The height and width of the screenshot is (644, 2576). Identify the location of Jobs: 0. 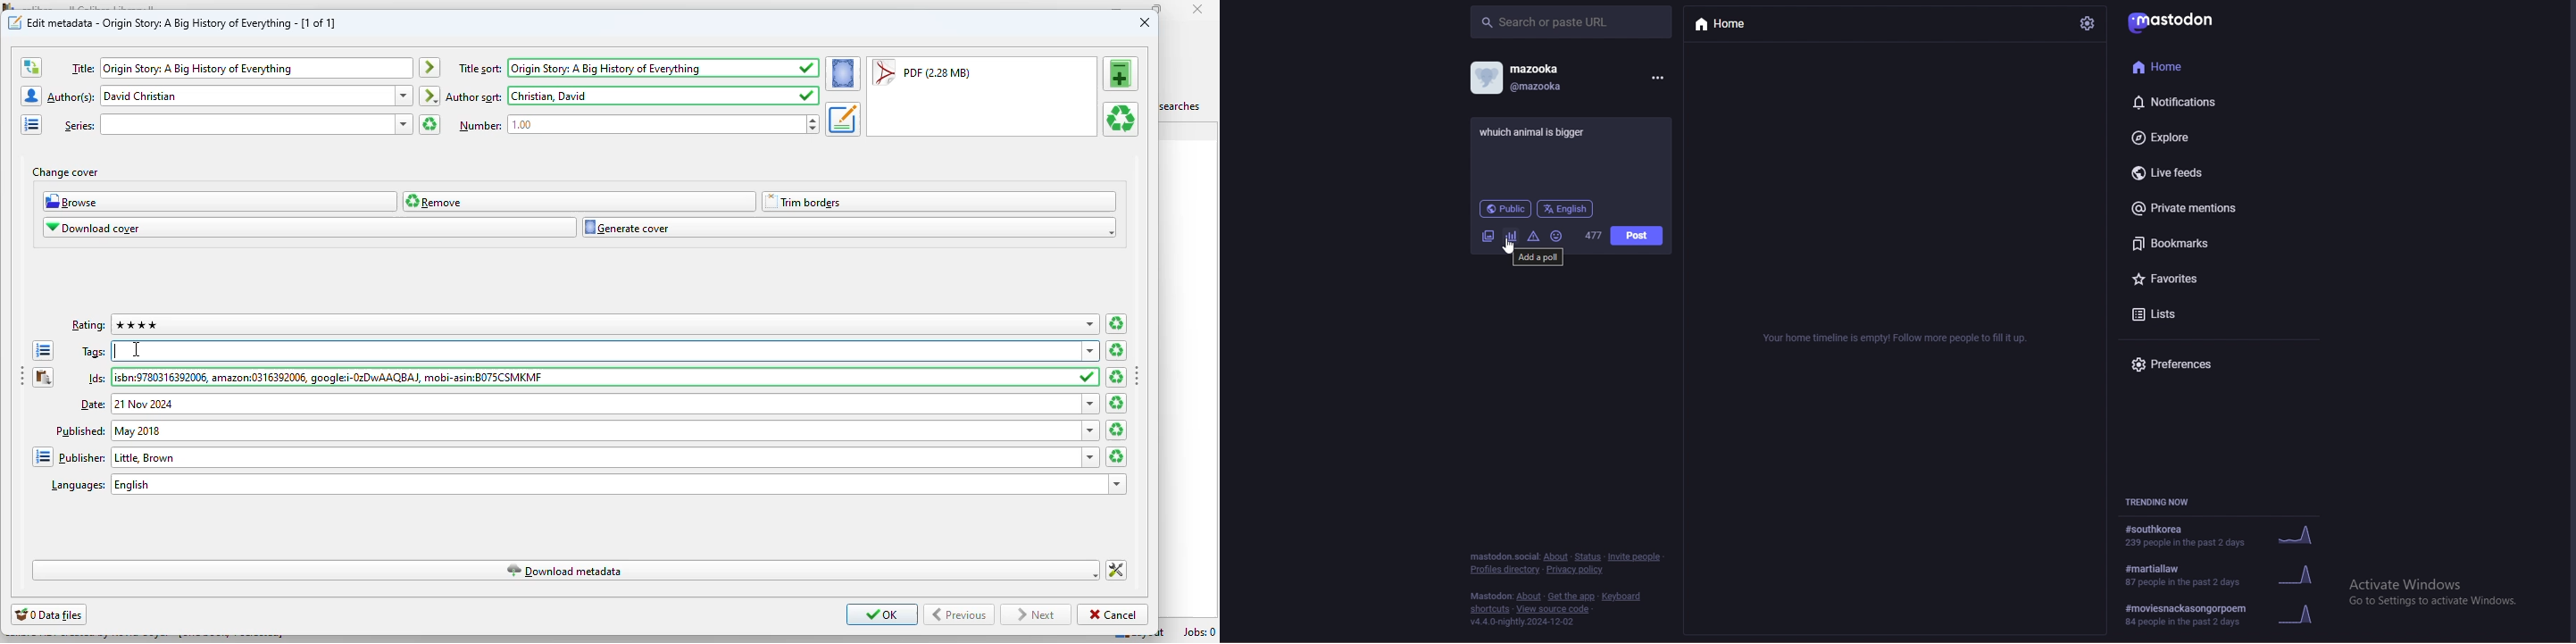
(1199, 631).